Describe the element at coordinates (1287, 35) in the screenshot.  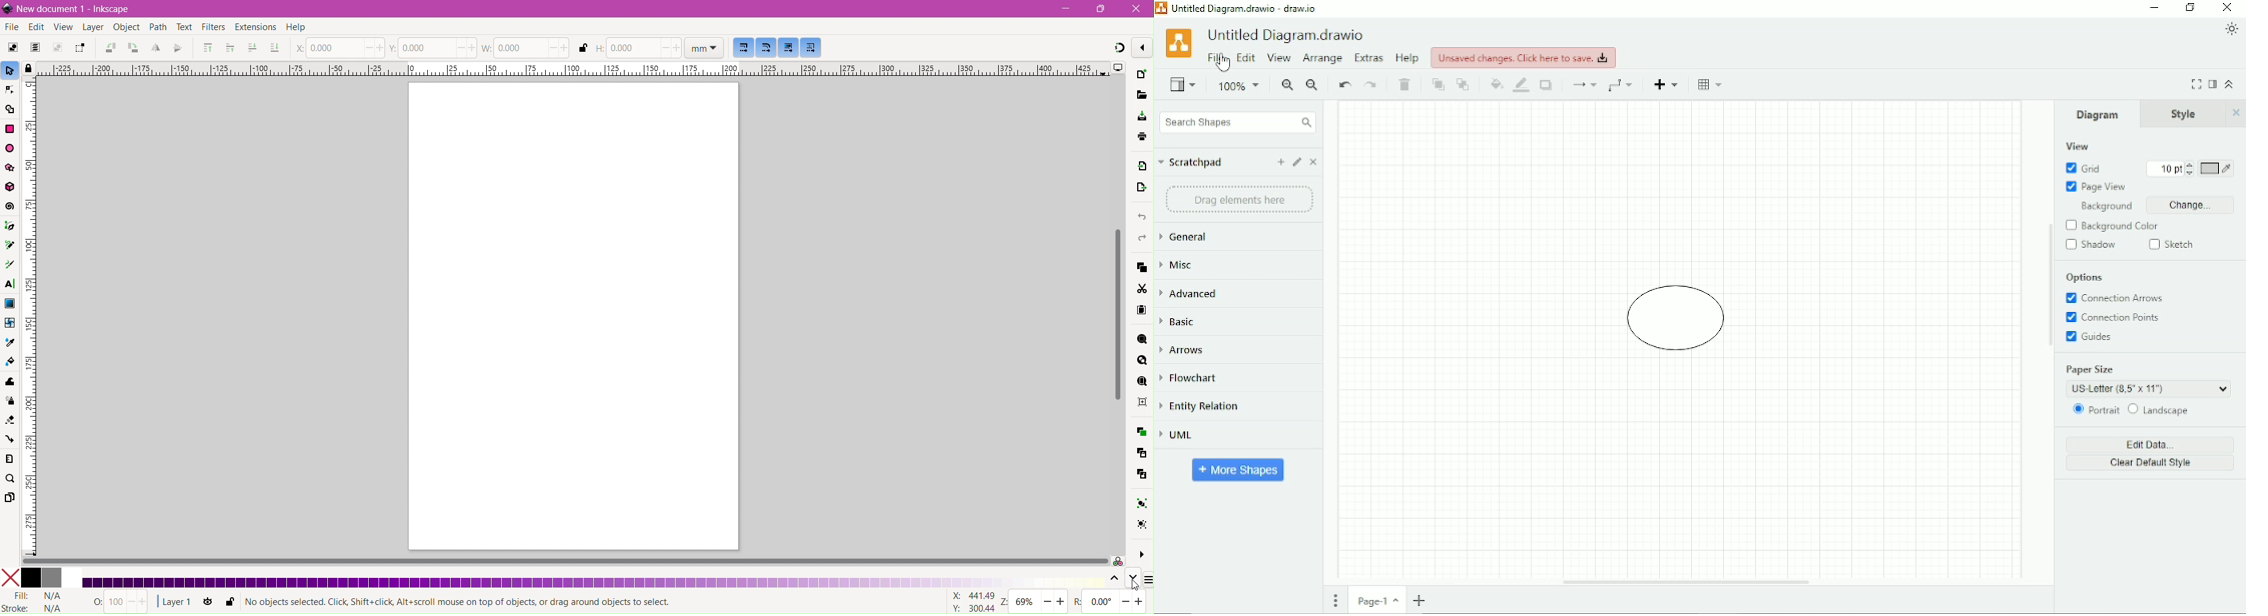
I see `Untitled Diagram.drawio` at that location.